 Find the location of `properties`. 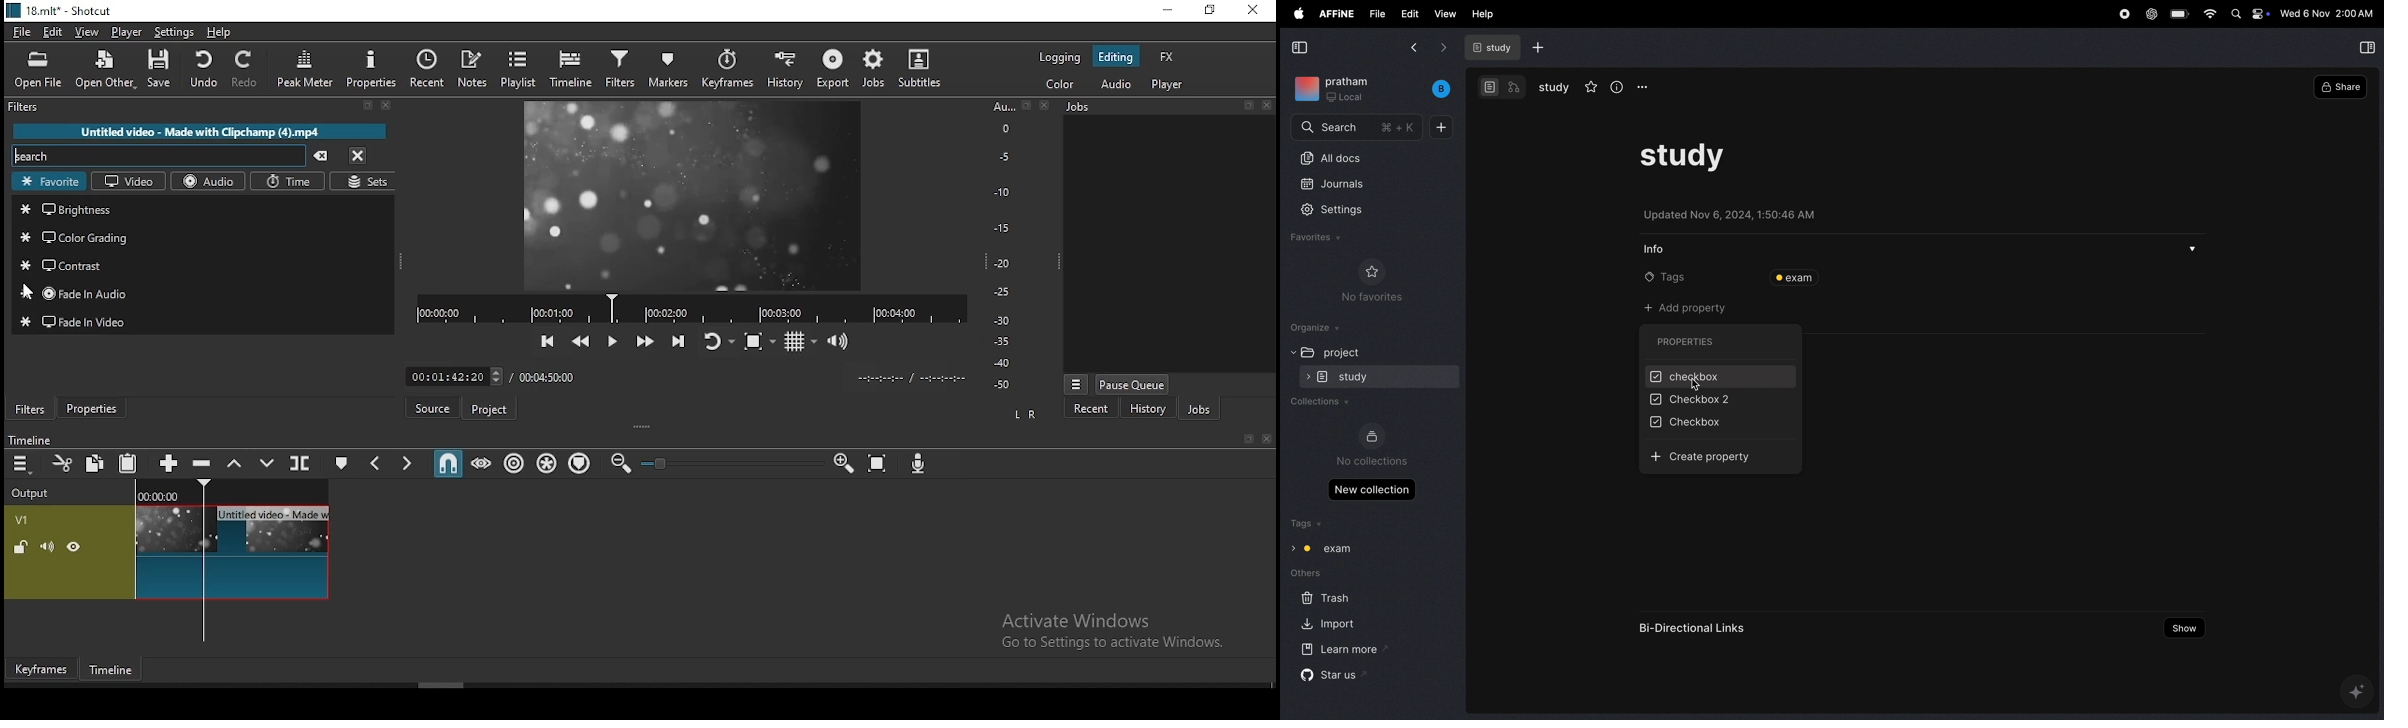

properties is located at coordinates (369, 69).